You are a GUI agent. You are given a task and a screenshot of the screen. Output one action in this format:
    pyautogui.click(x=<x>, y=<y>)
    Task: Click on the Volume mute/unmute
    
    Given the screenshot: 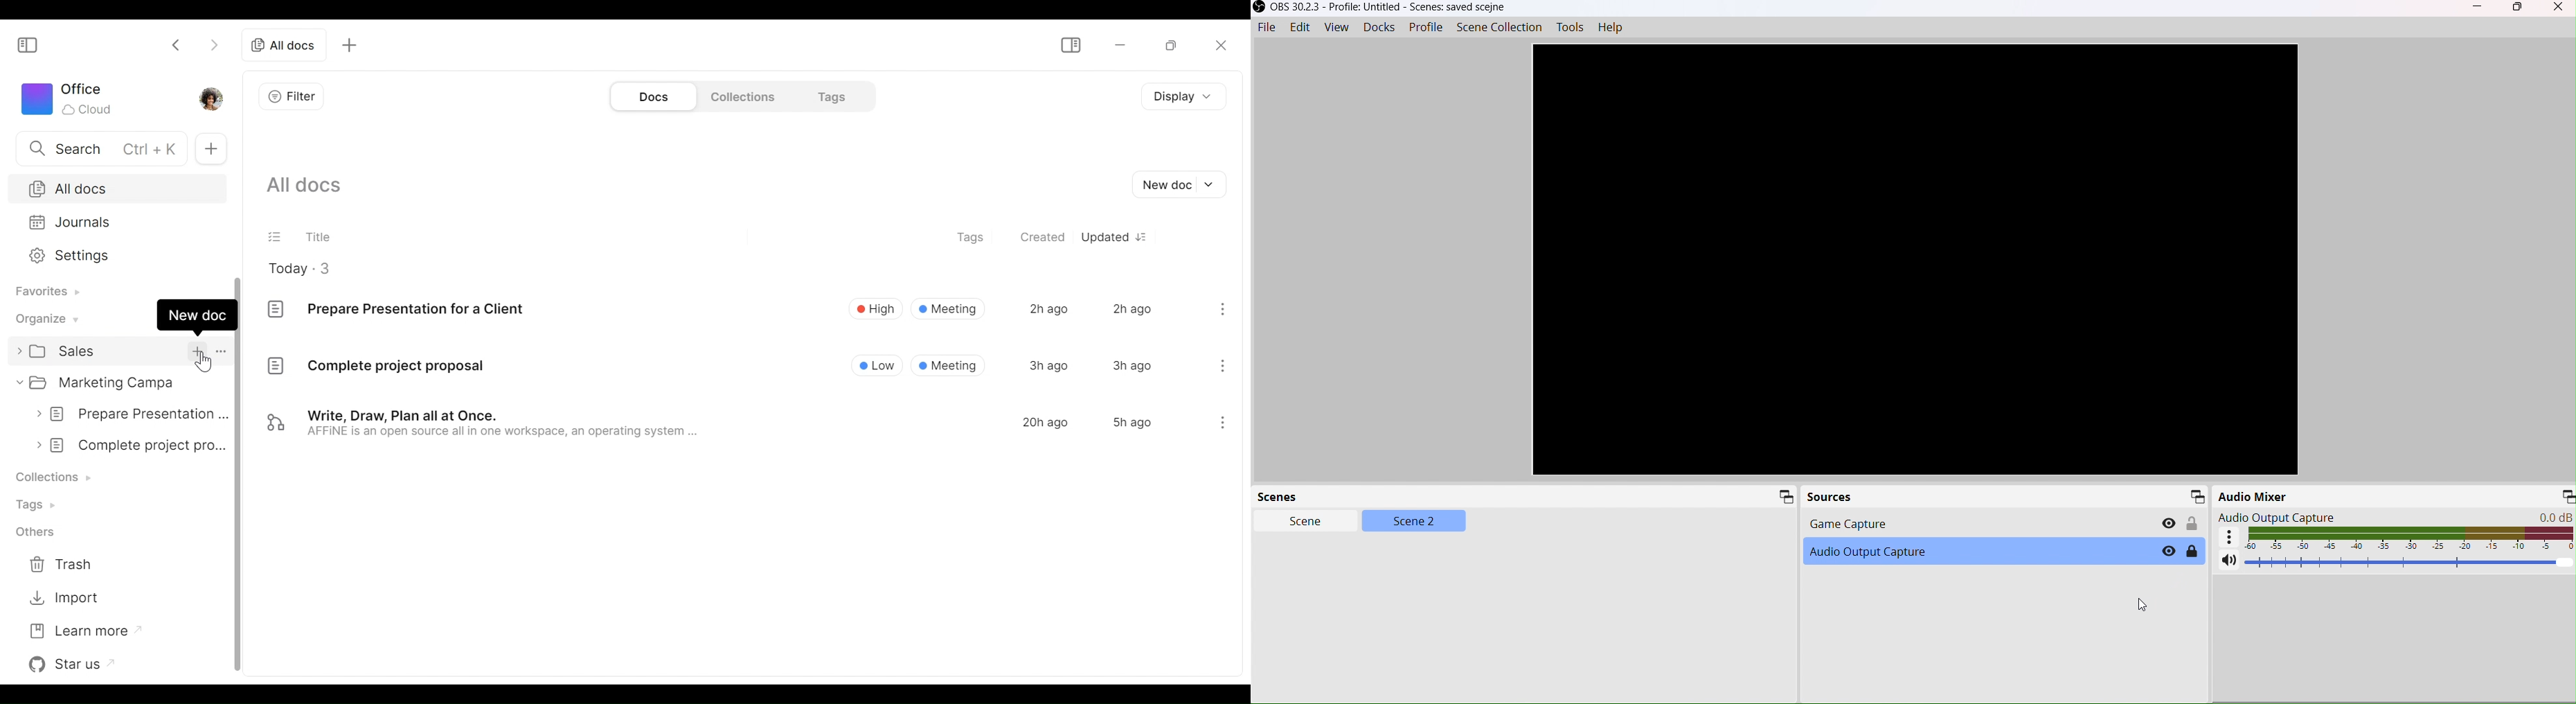 What is the action you would take?
    pyautogui.click(x=2220, y=558)
    